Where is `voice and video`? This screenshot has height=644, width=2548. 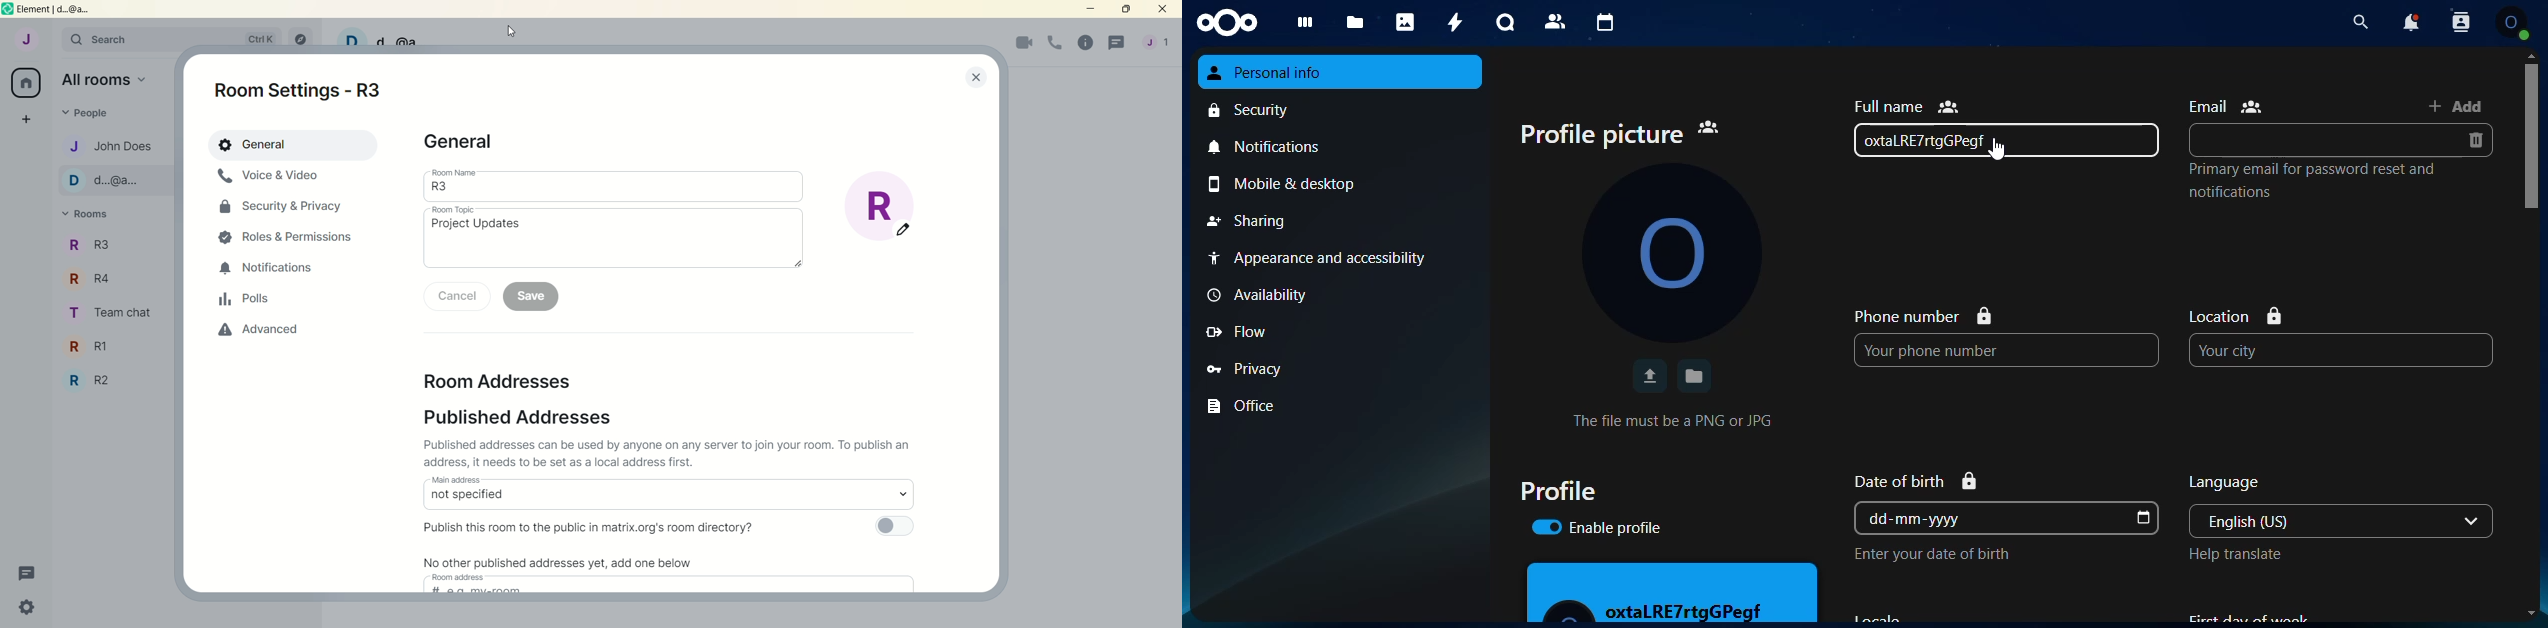 voice and video is located at coordinates (281, 177).